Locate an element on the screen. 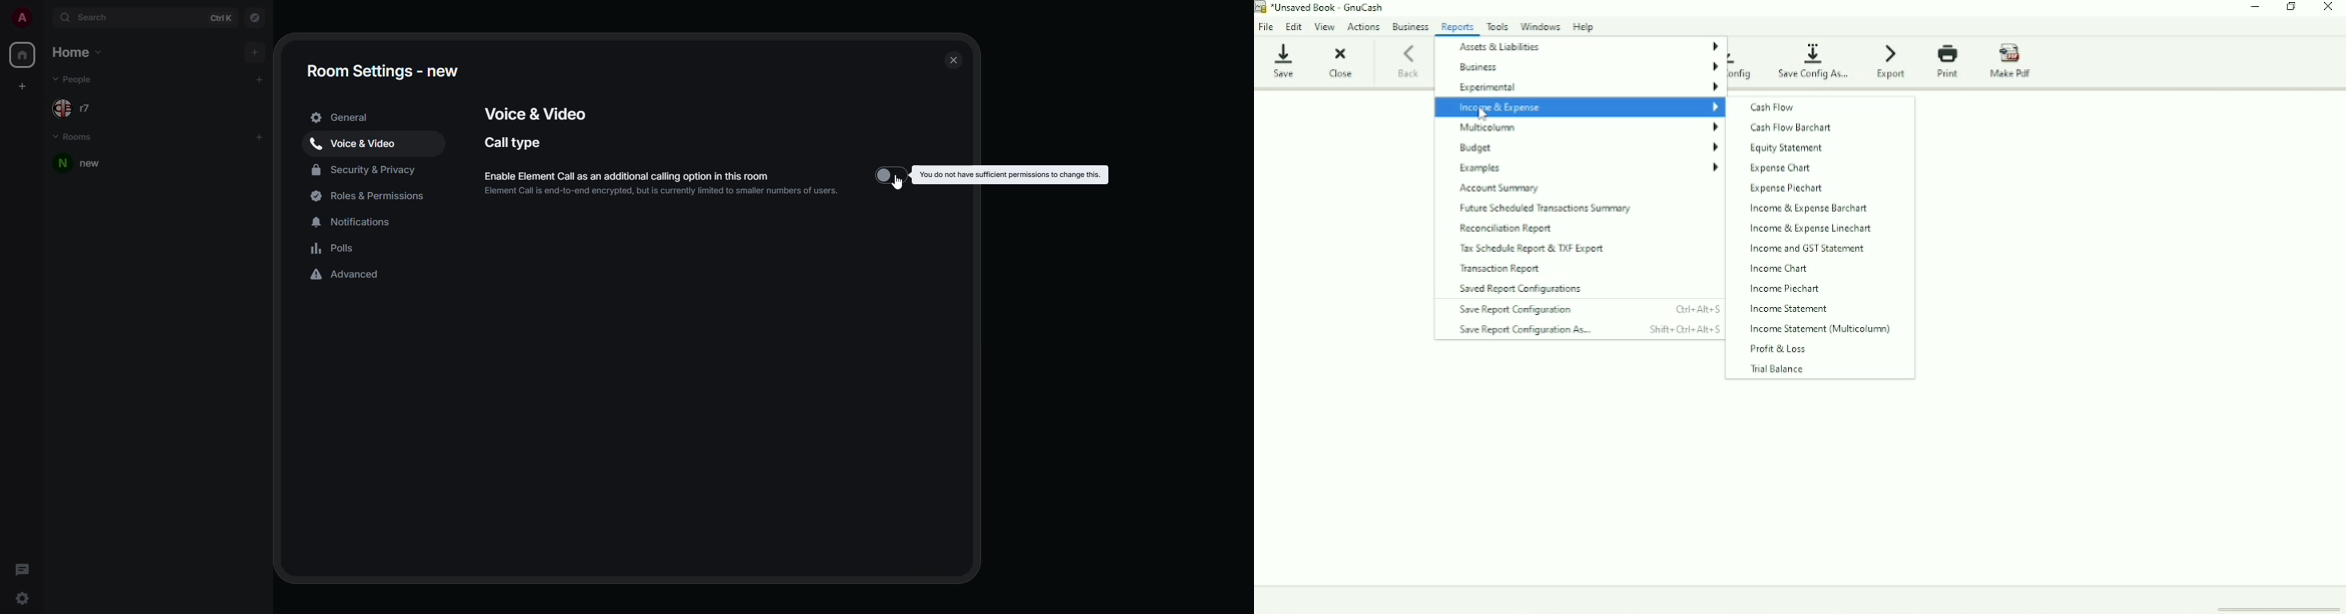  create space is located at coordinates (24, 86).